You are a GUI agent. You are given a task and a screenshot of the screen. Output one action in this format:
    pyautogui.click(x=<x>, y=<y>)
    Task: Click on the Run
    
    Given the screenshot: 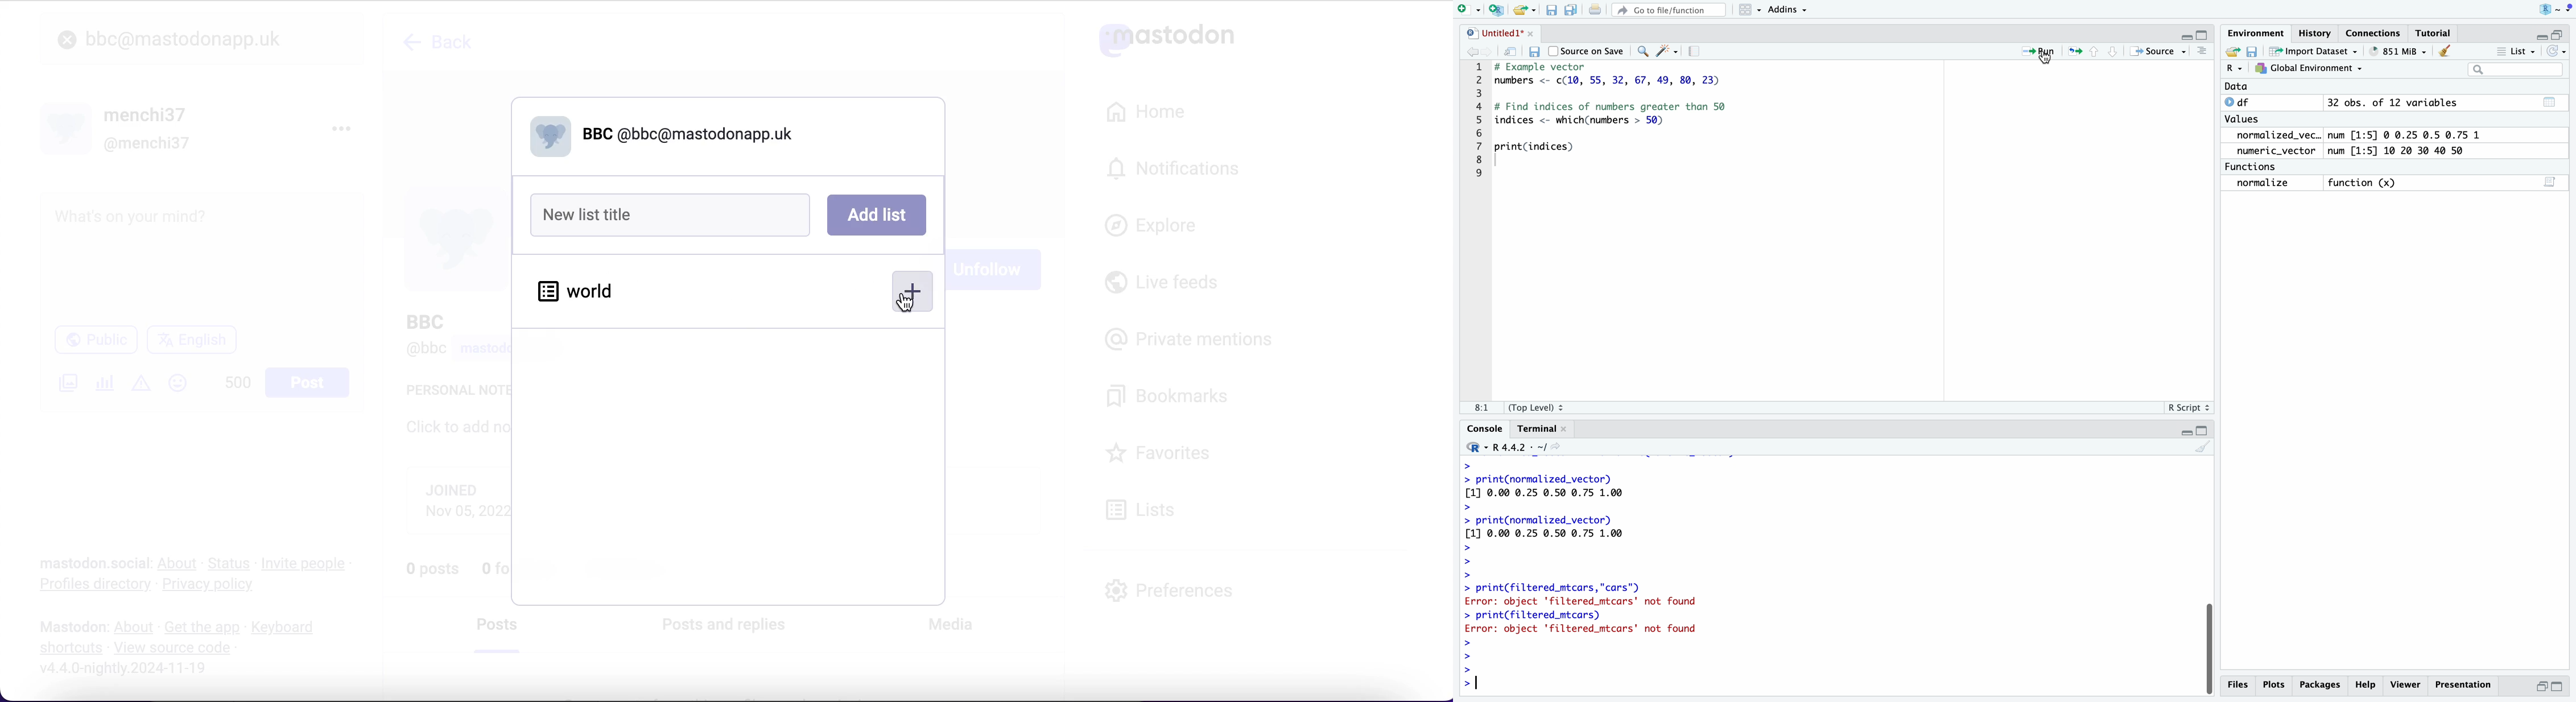 What is the action you would take?
    pyautogui.click(x=2032, y=50)
    